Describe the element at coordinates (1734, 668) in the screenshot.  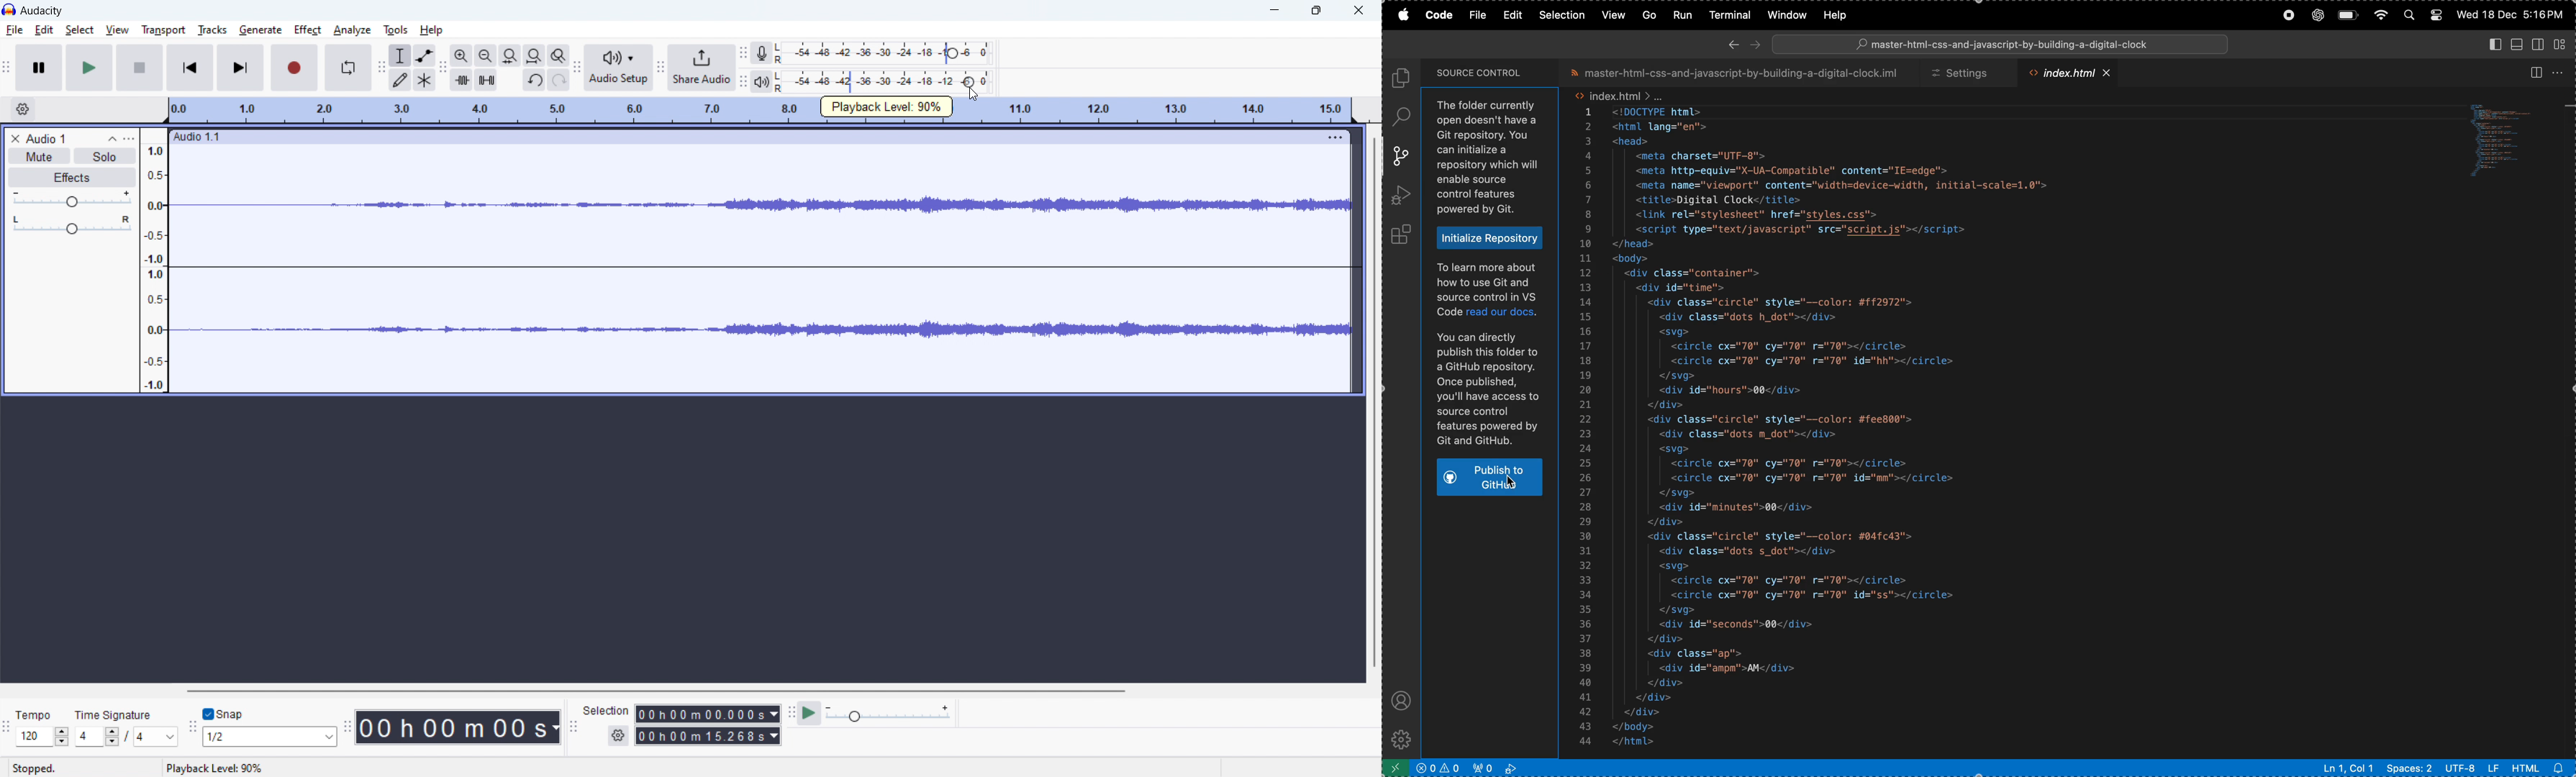
I see `<div id="ampm">AM</div>` at that location.